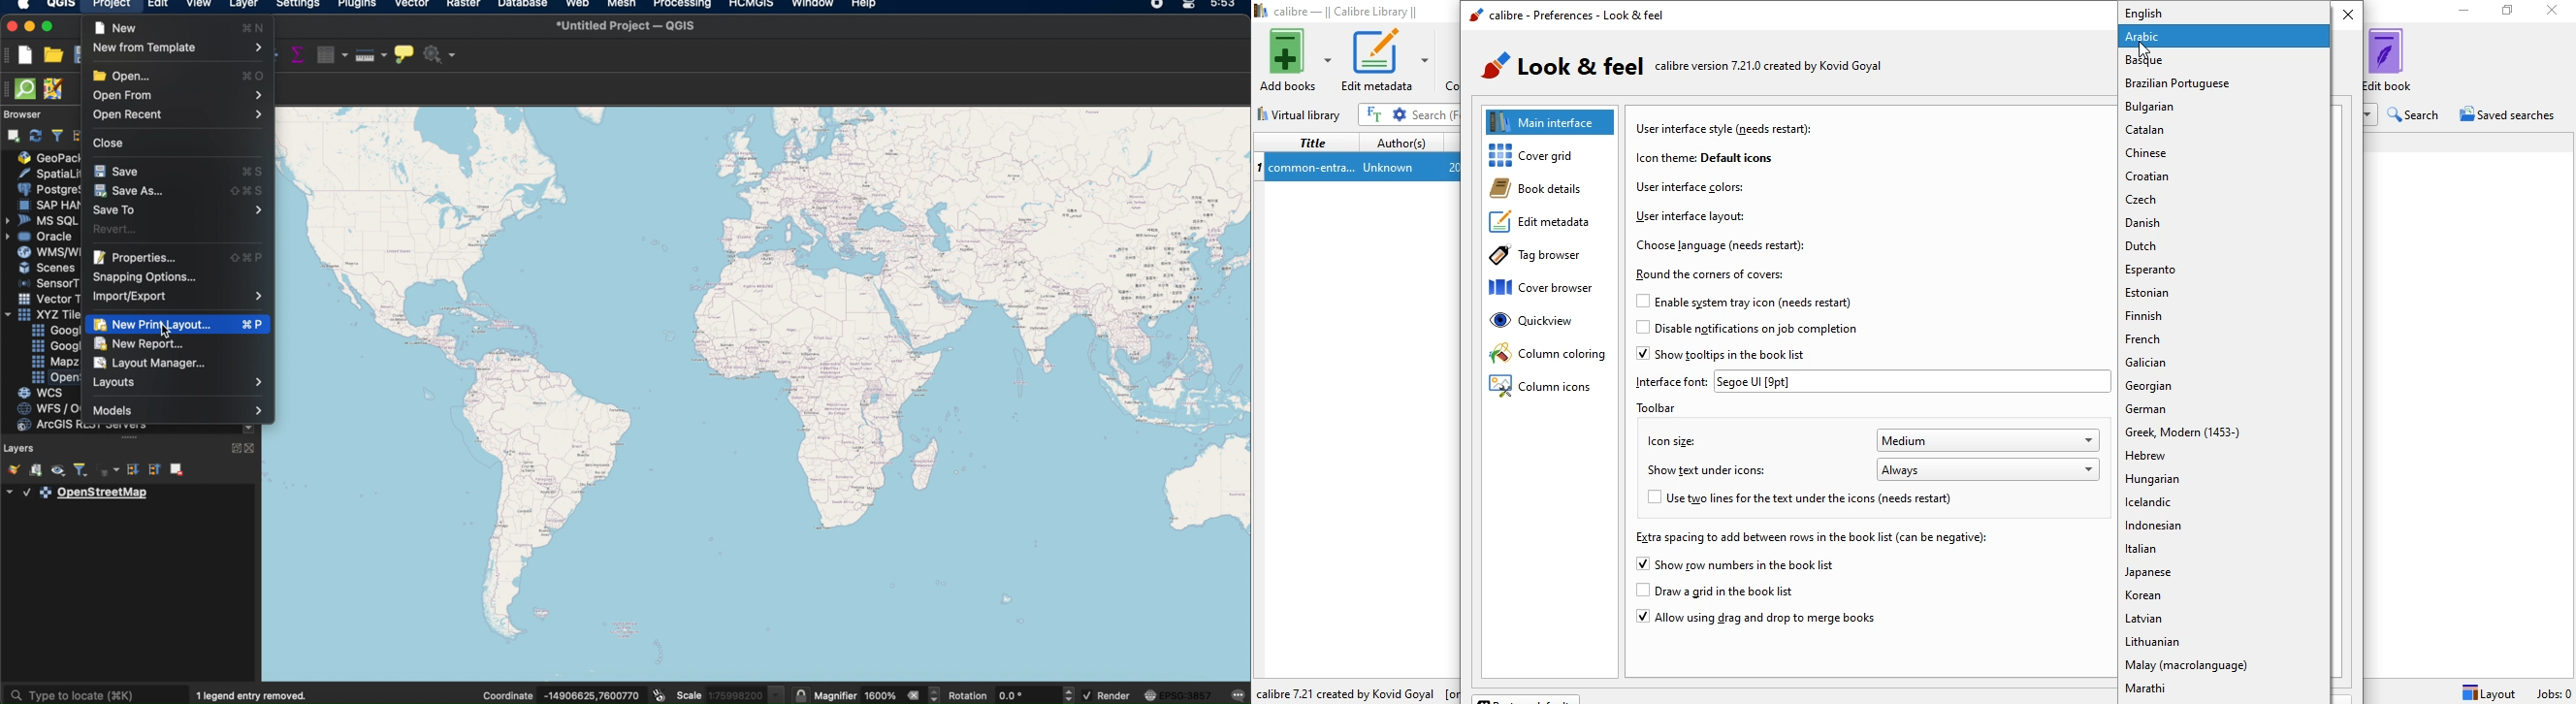 Image resolution: width=2576 pixels, height=728 pixels. Describe the element at coordinates (1376, 114) in the screenshot. I see `full text search` at that location.